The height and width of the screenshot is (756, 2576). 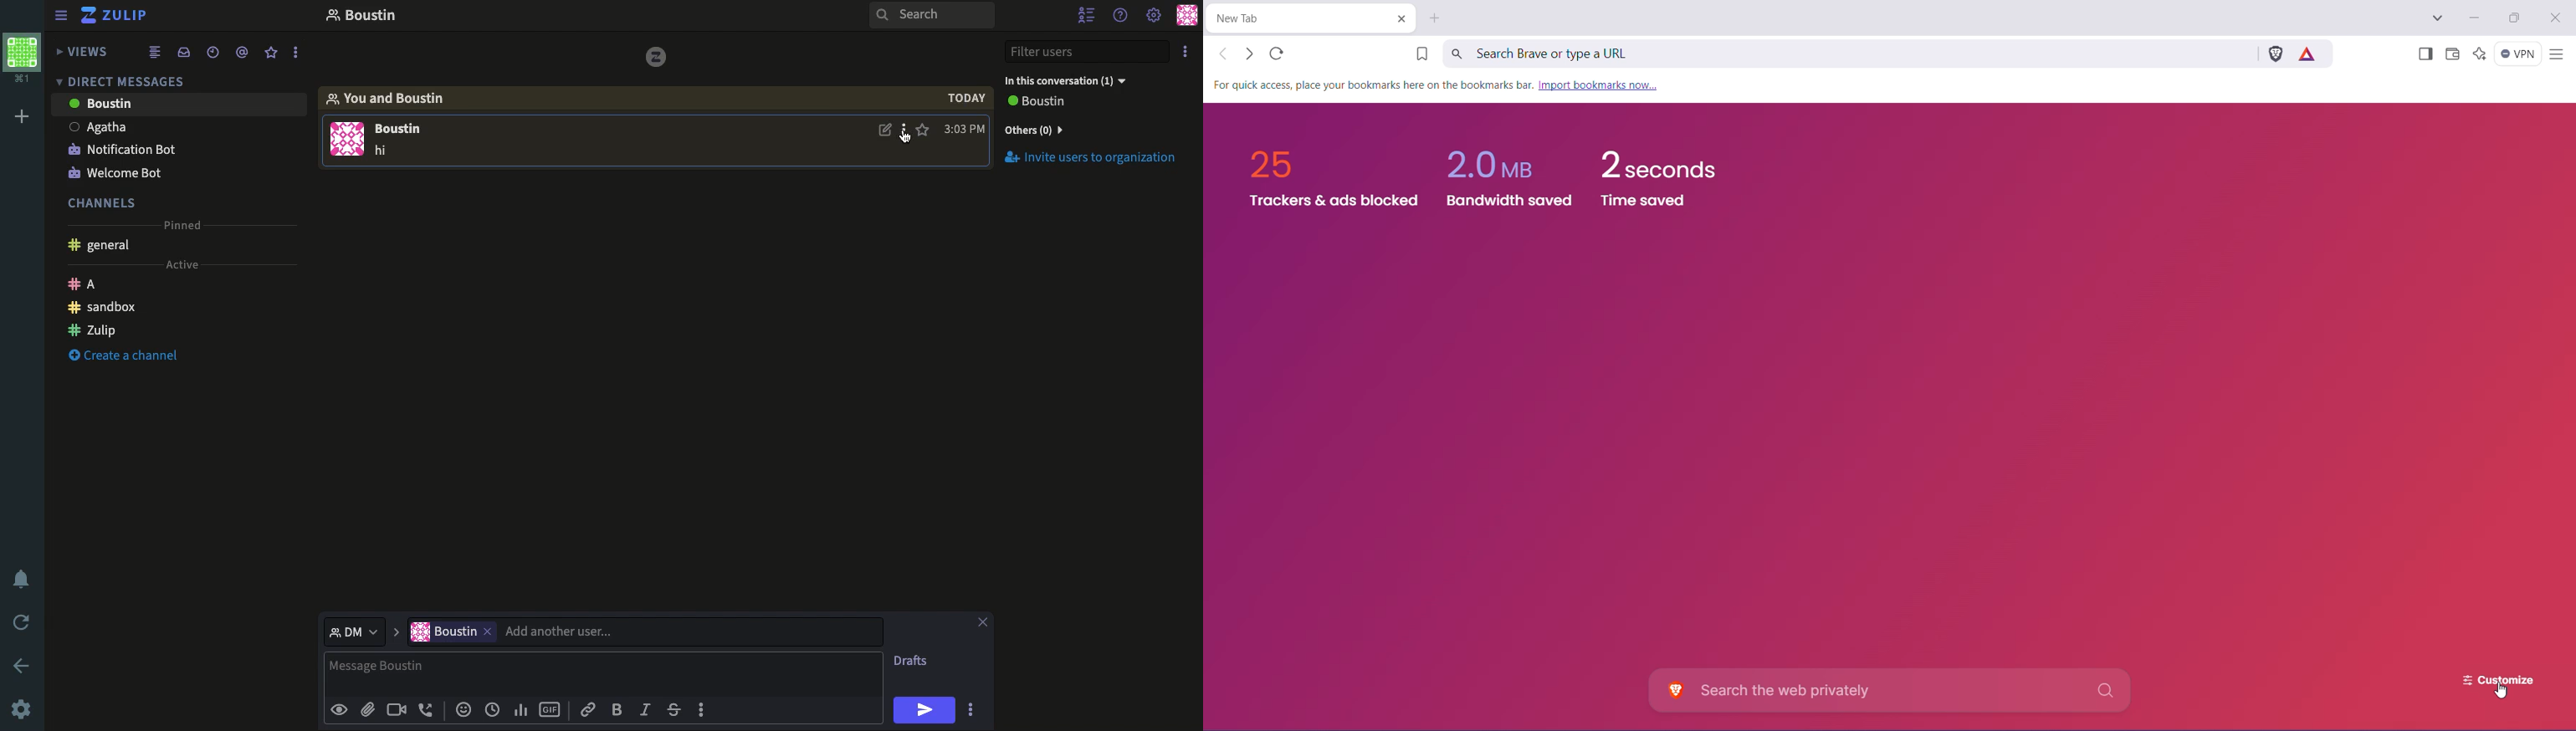 What do you see at coordinates (885, 132) in the screenshot?
I see `Edit` at bounding box center [885, 132].